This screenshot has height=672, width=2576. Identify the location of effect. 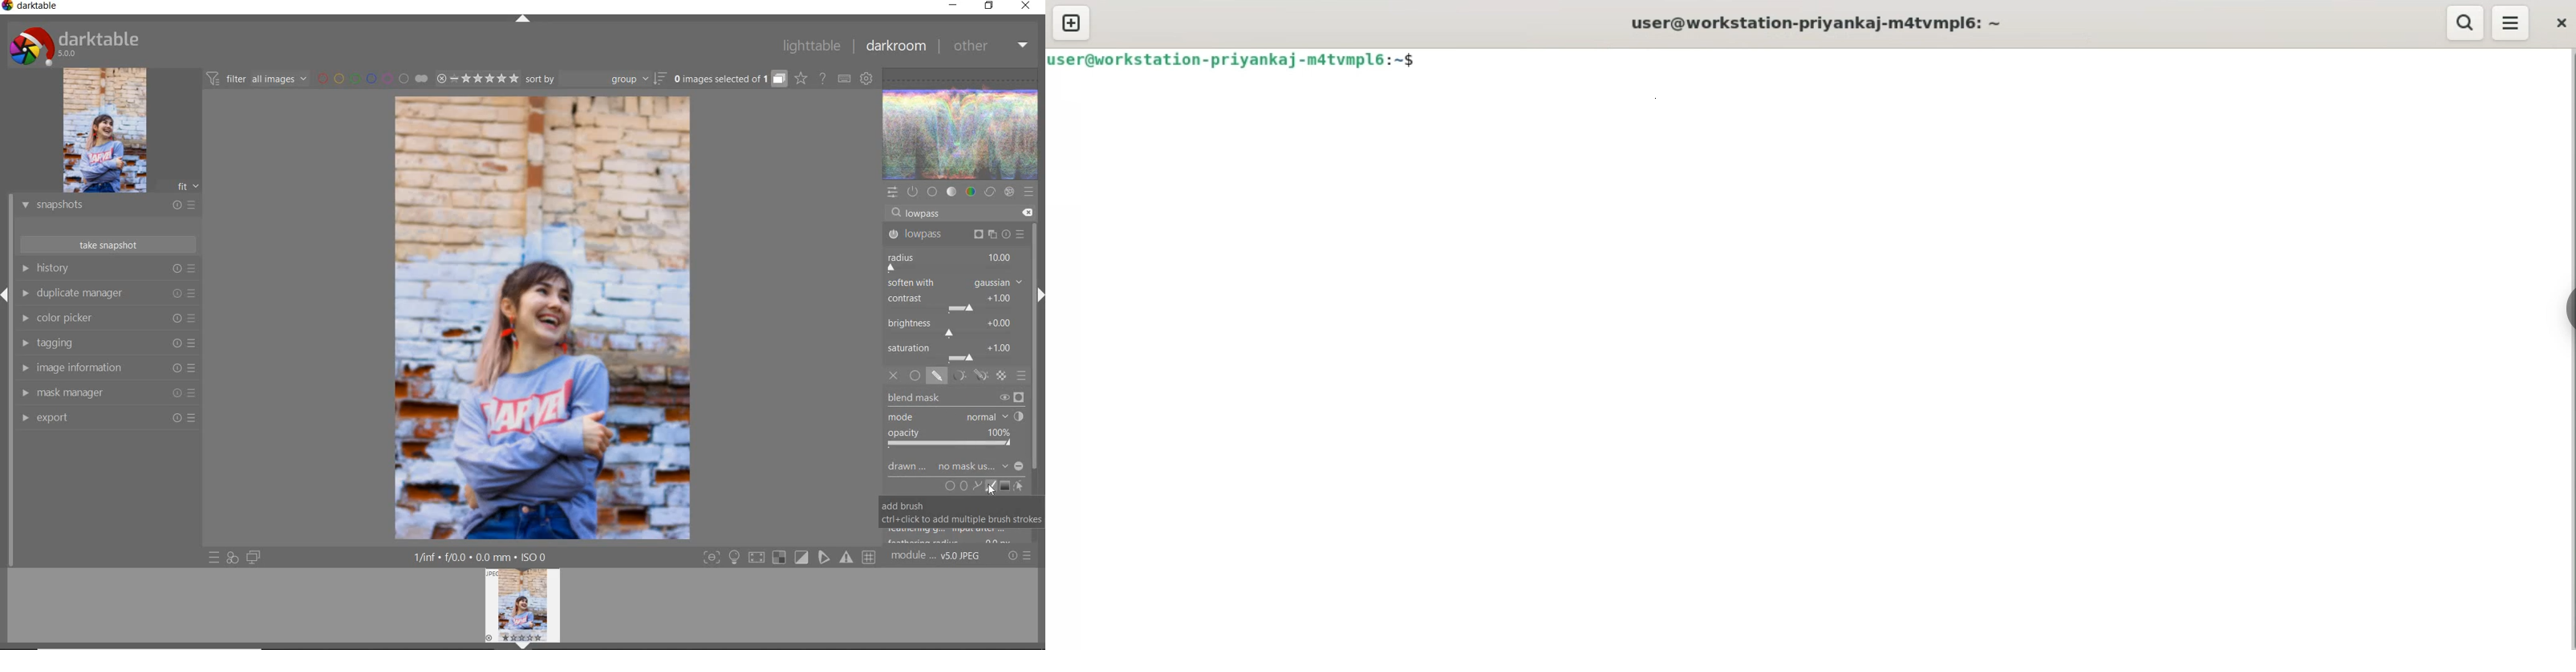
(1008, 192).